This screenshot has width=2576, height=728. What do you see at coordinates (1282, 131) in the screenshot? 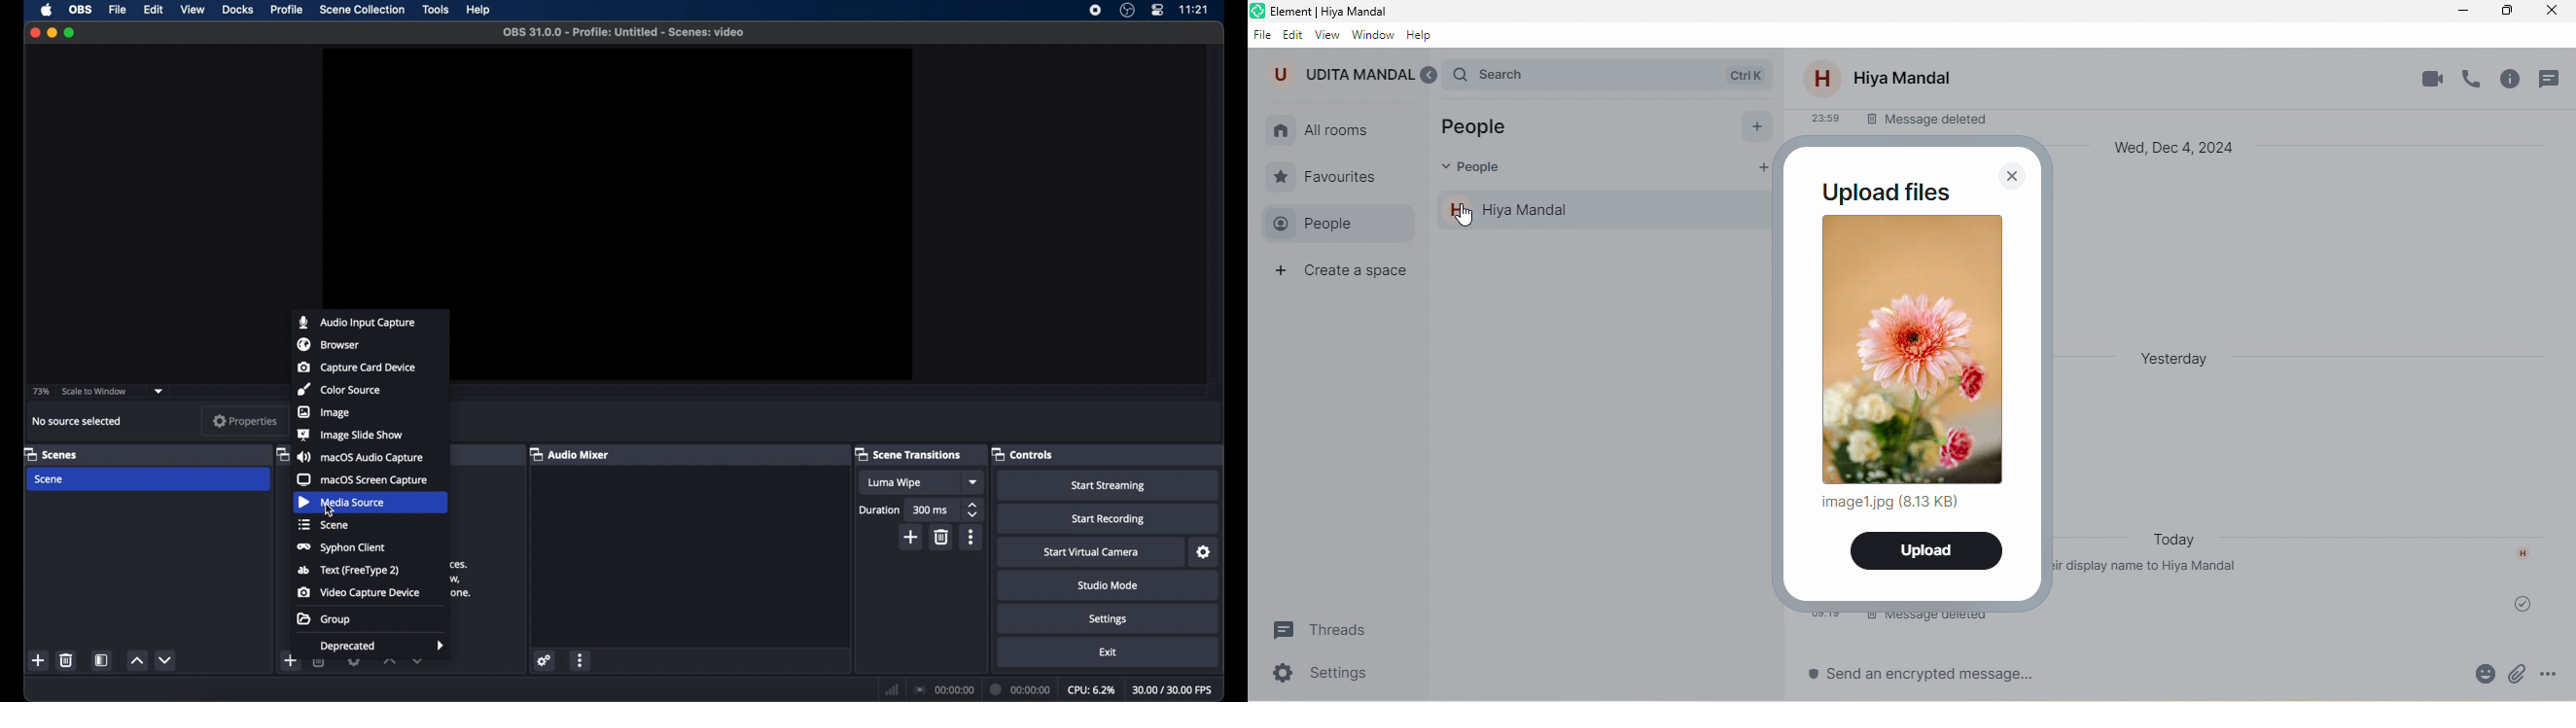
I see `home` at bounding box center [1282, 131].